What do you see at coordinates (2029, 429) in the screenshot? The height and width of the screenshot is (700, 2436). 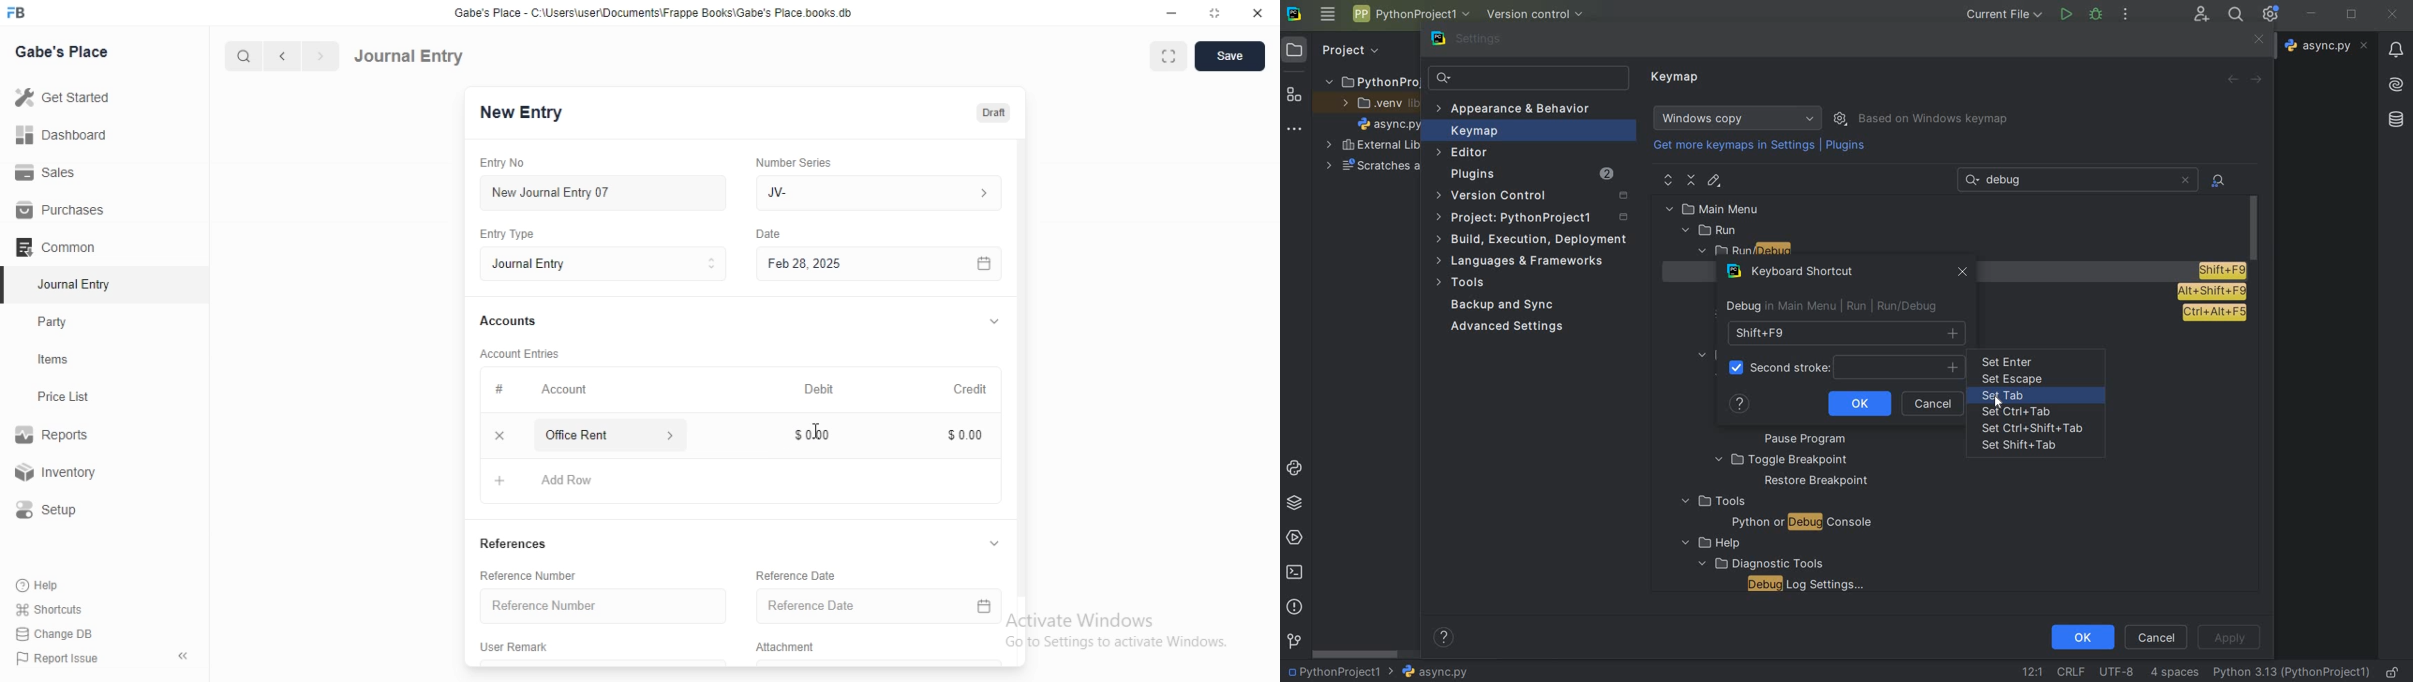 I see `set Ctrl+Shift+tab` at bounding box center [2029, 429].